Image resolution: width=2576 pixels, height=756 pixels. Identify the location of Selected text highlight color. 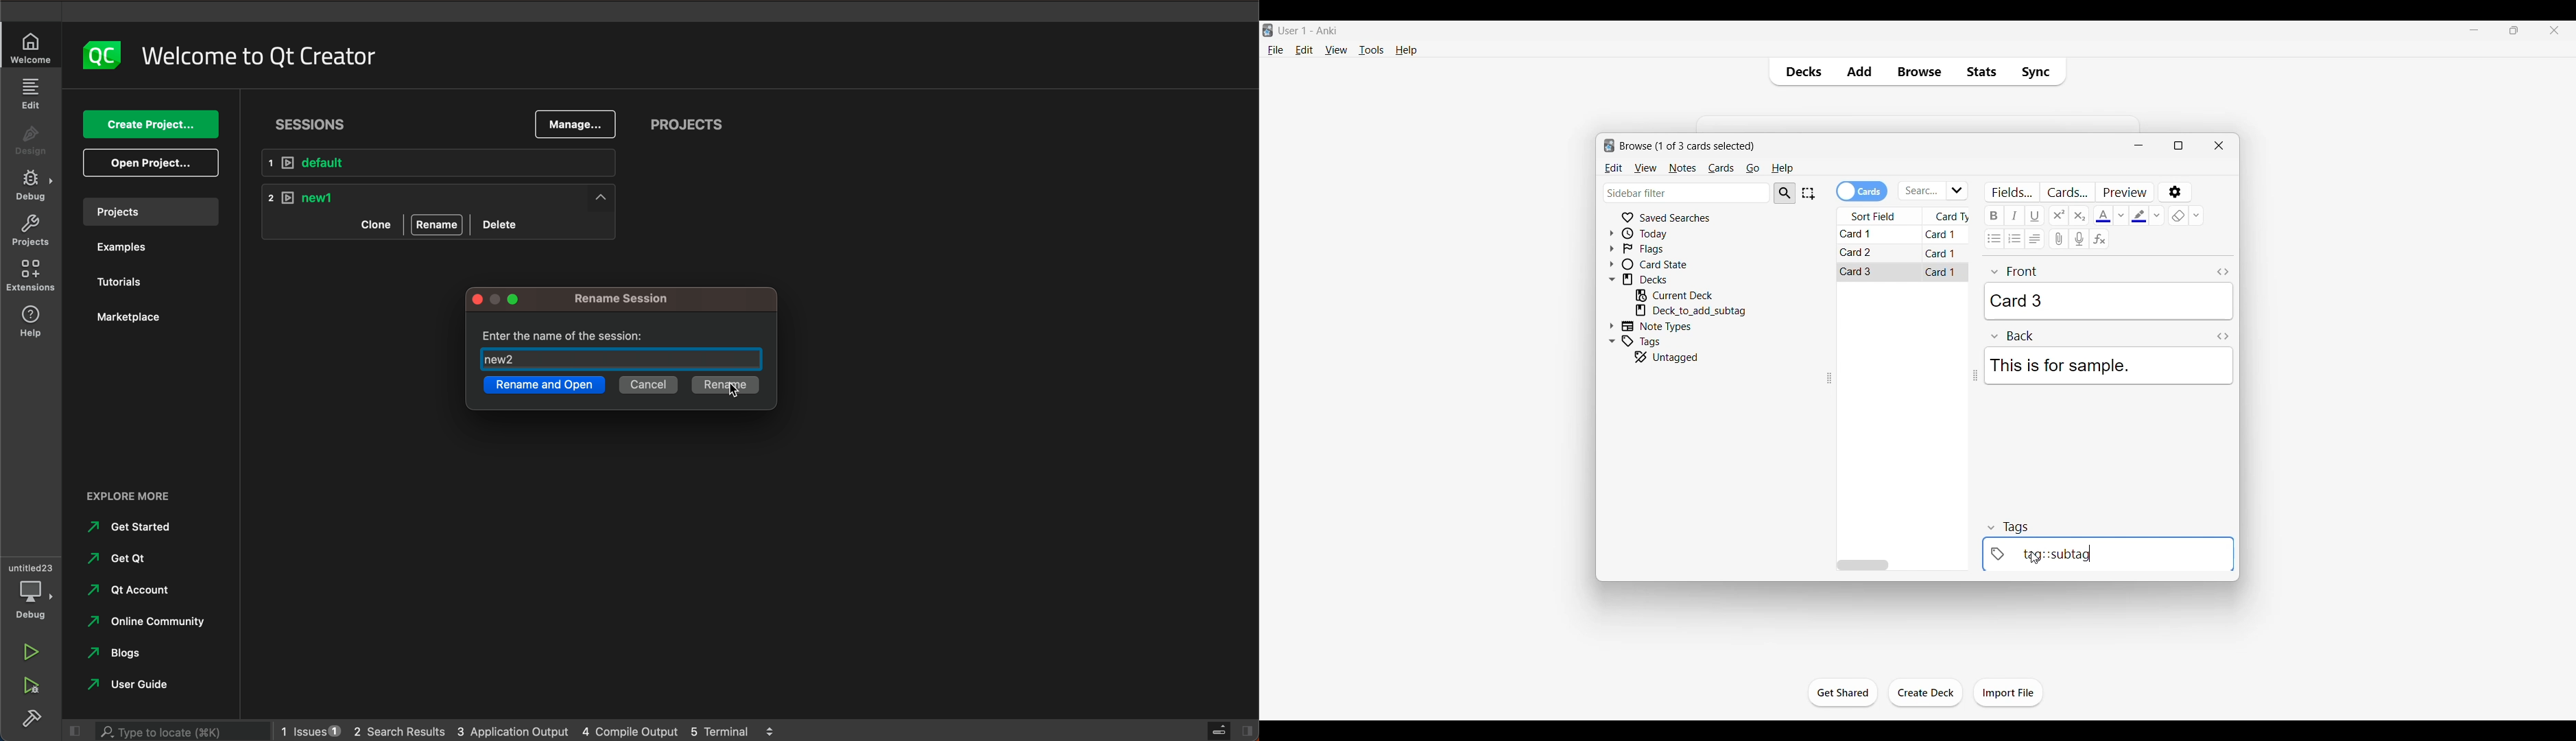
(2139, 215).